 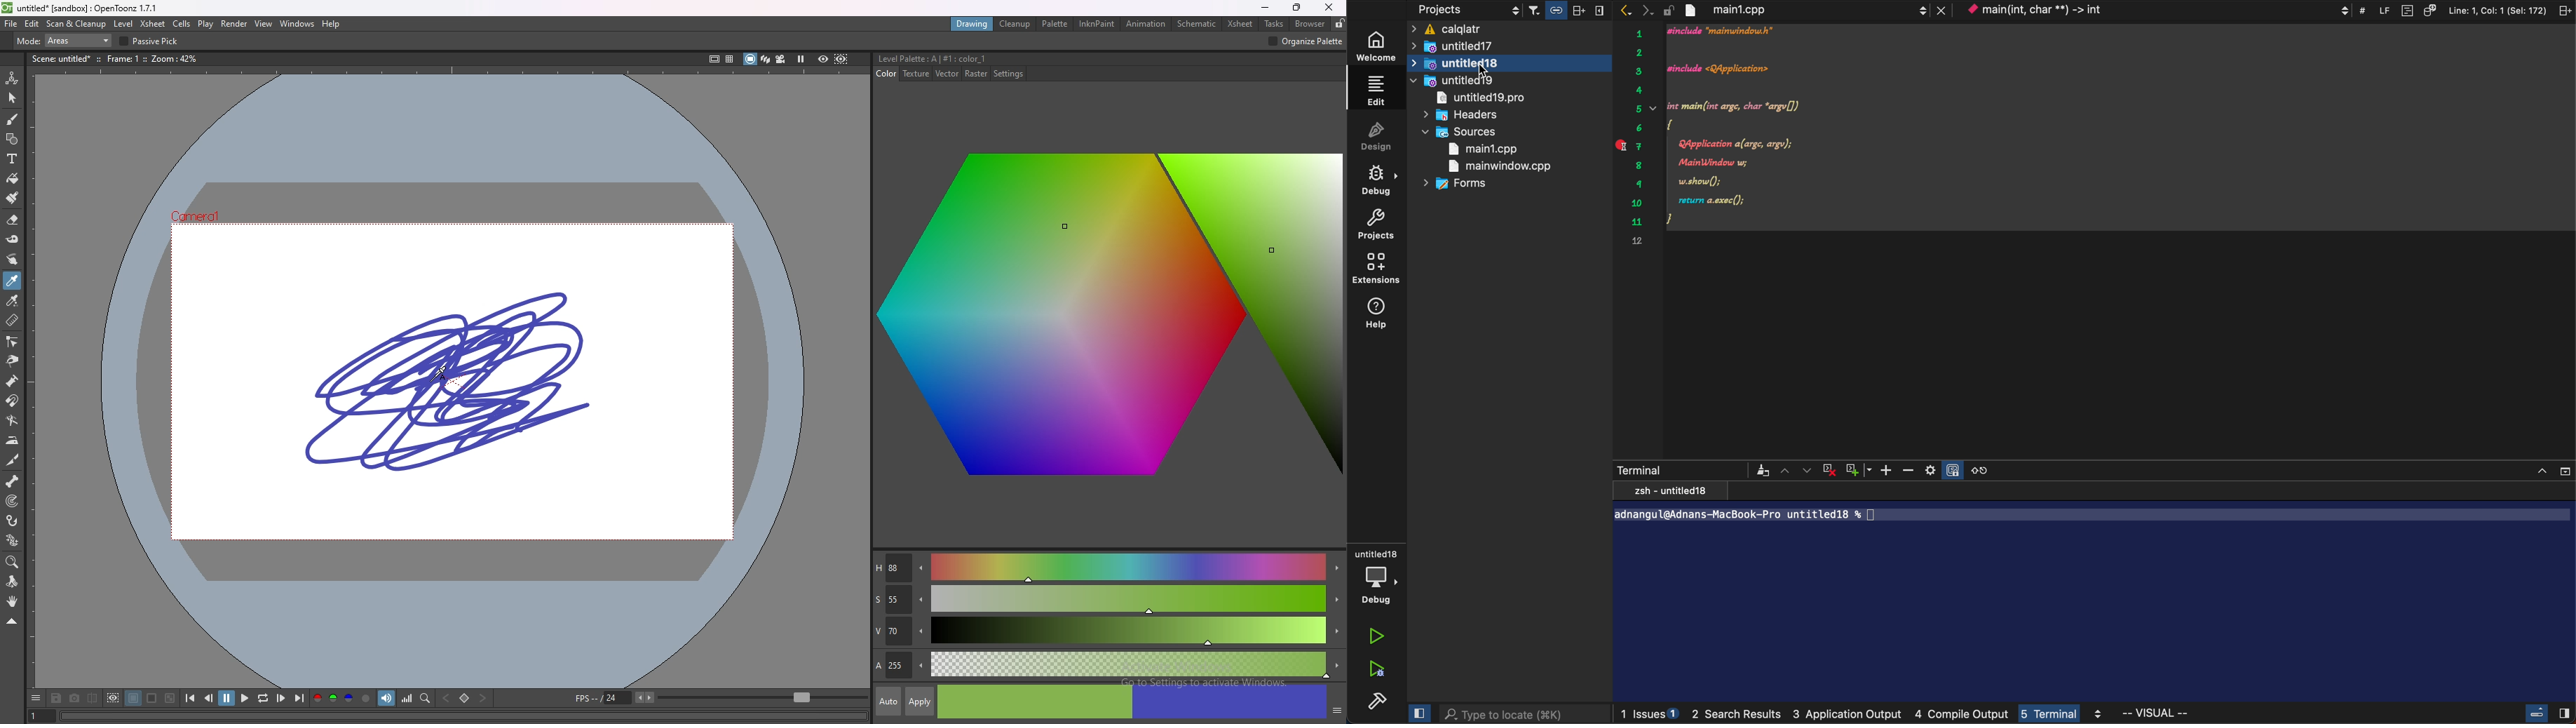 What do you see at coordinates (13, 539) in the screenshot?
I see `plastic tool` at bounding box center [13, 539].